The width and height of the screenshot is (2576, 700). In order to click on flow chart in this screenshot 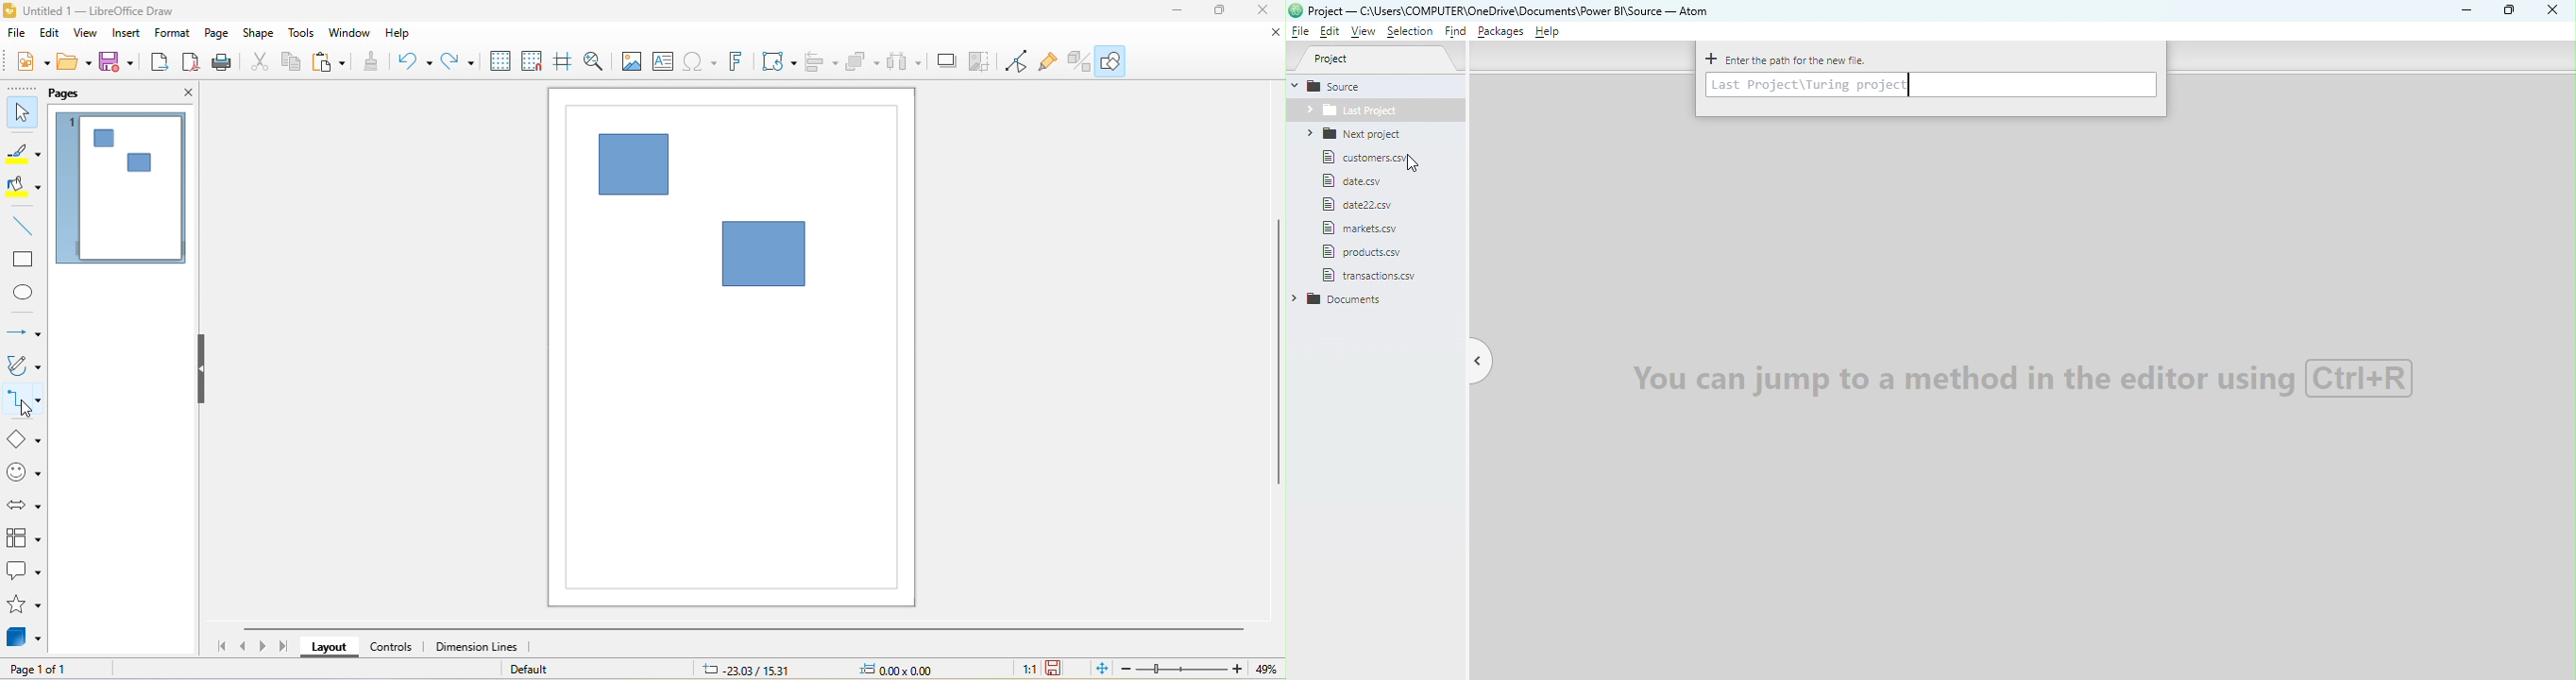, I will do `click(25, 539)`.